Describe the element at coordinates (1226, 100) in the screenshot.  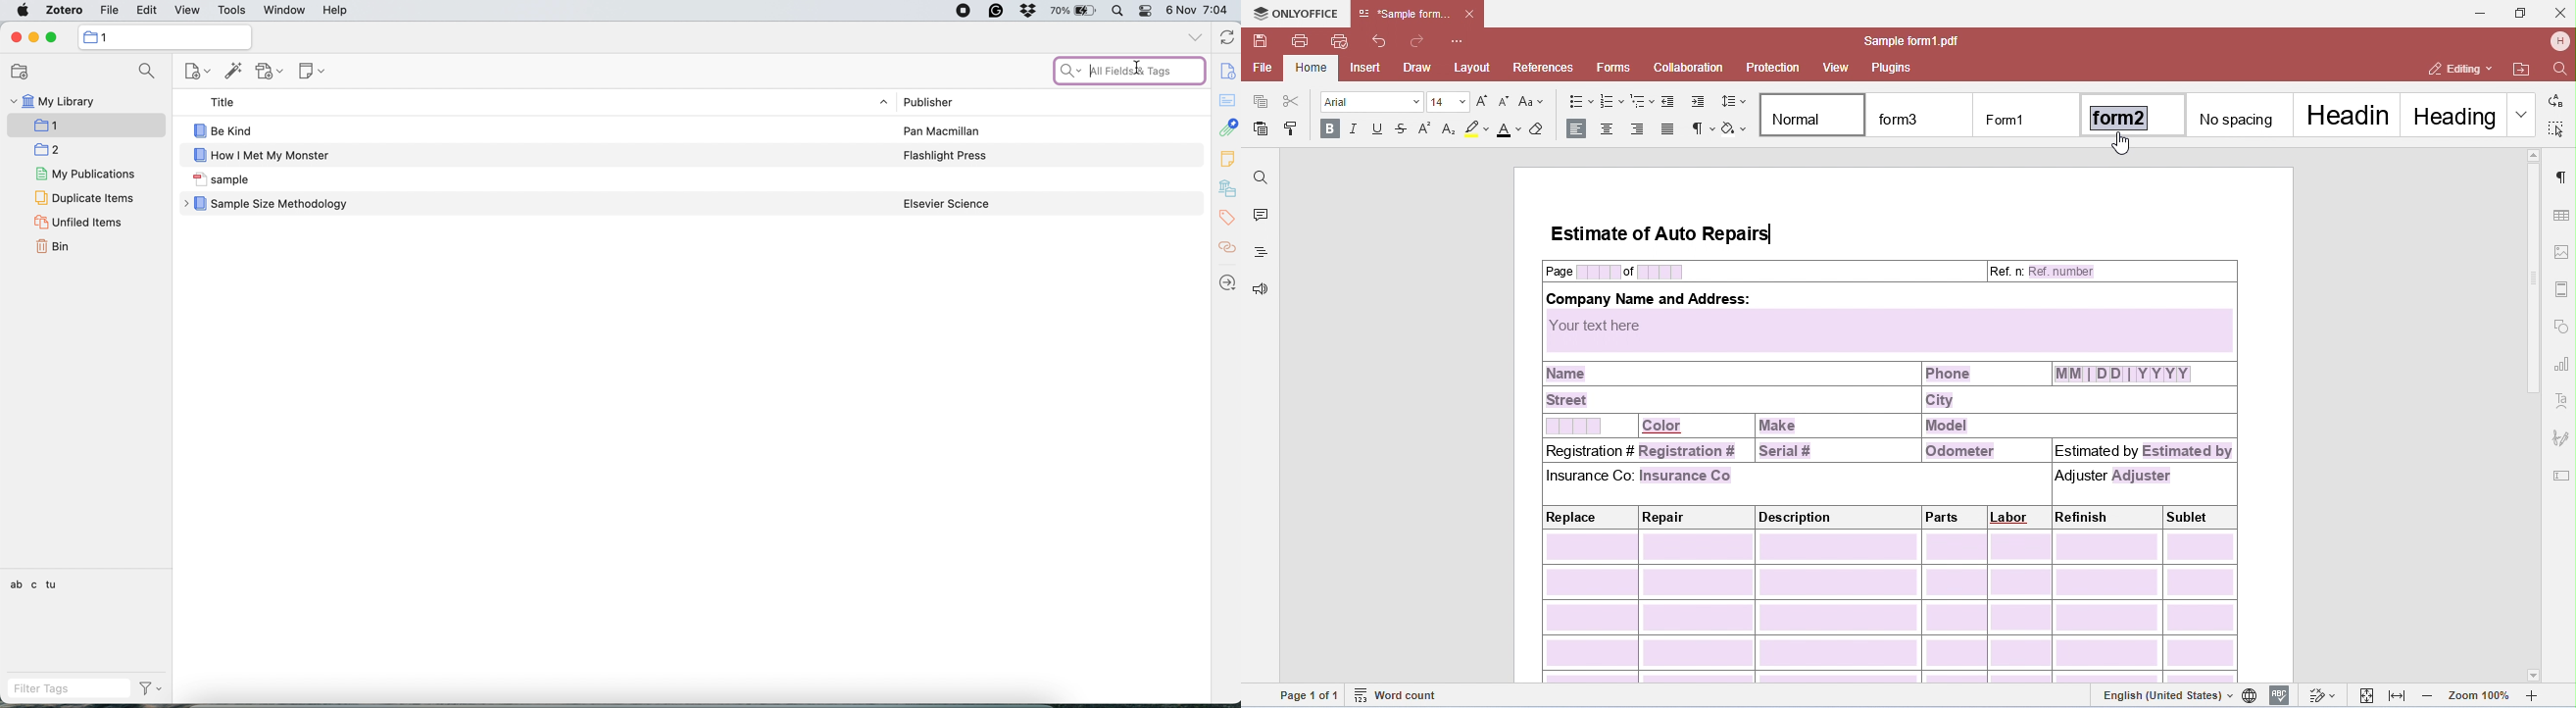
I see `abstract` at that location.